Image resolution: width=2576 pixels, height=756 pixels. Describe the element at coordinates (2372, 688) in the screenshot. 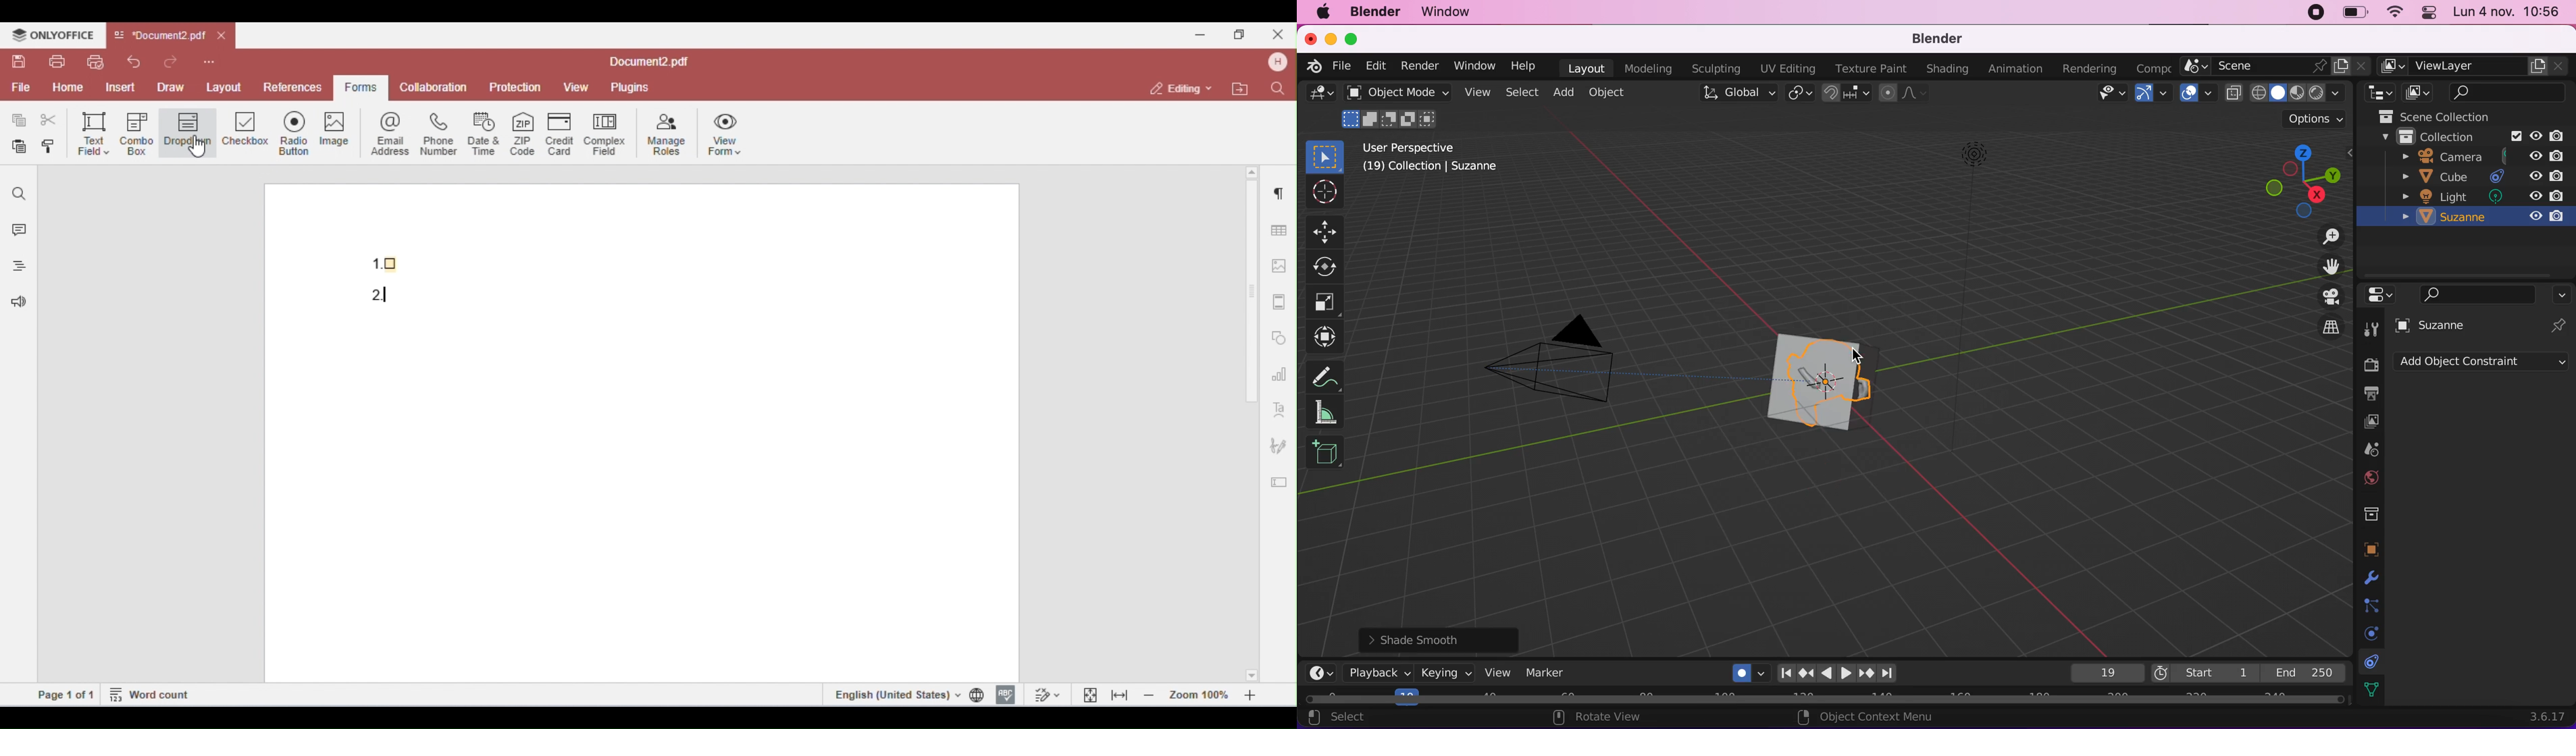

I see `data` at that location.